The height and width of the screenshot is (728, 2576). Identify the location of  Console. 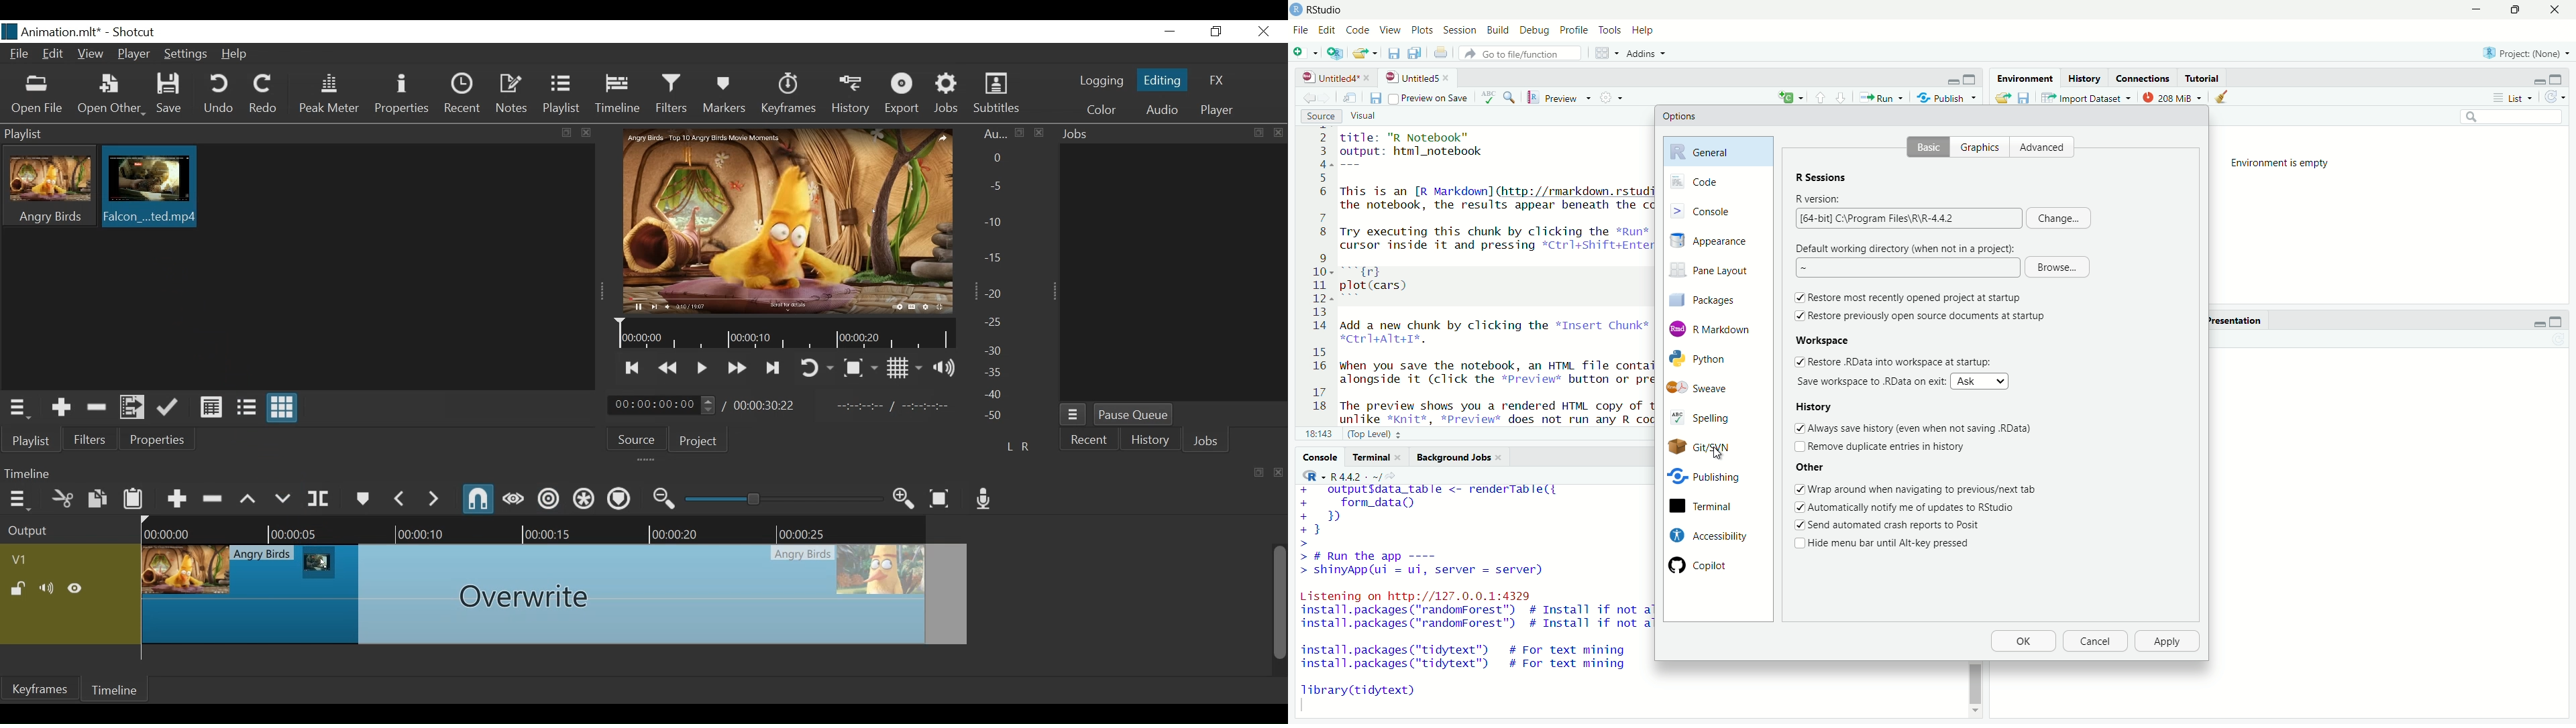
(1717, 210).